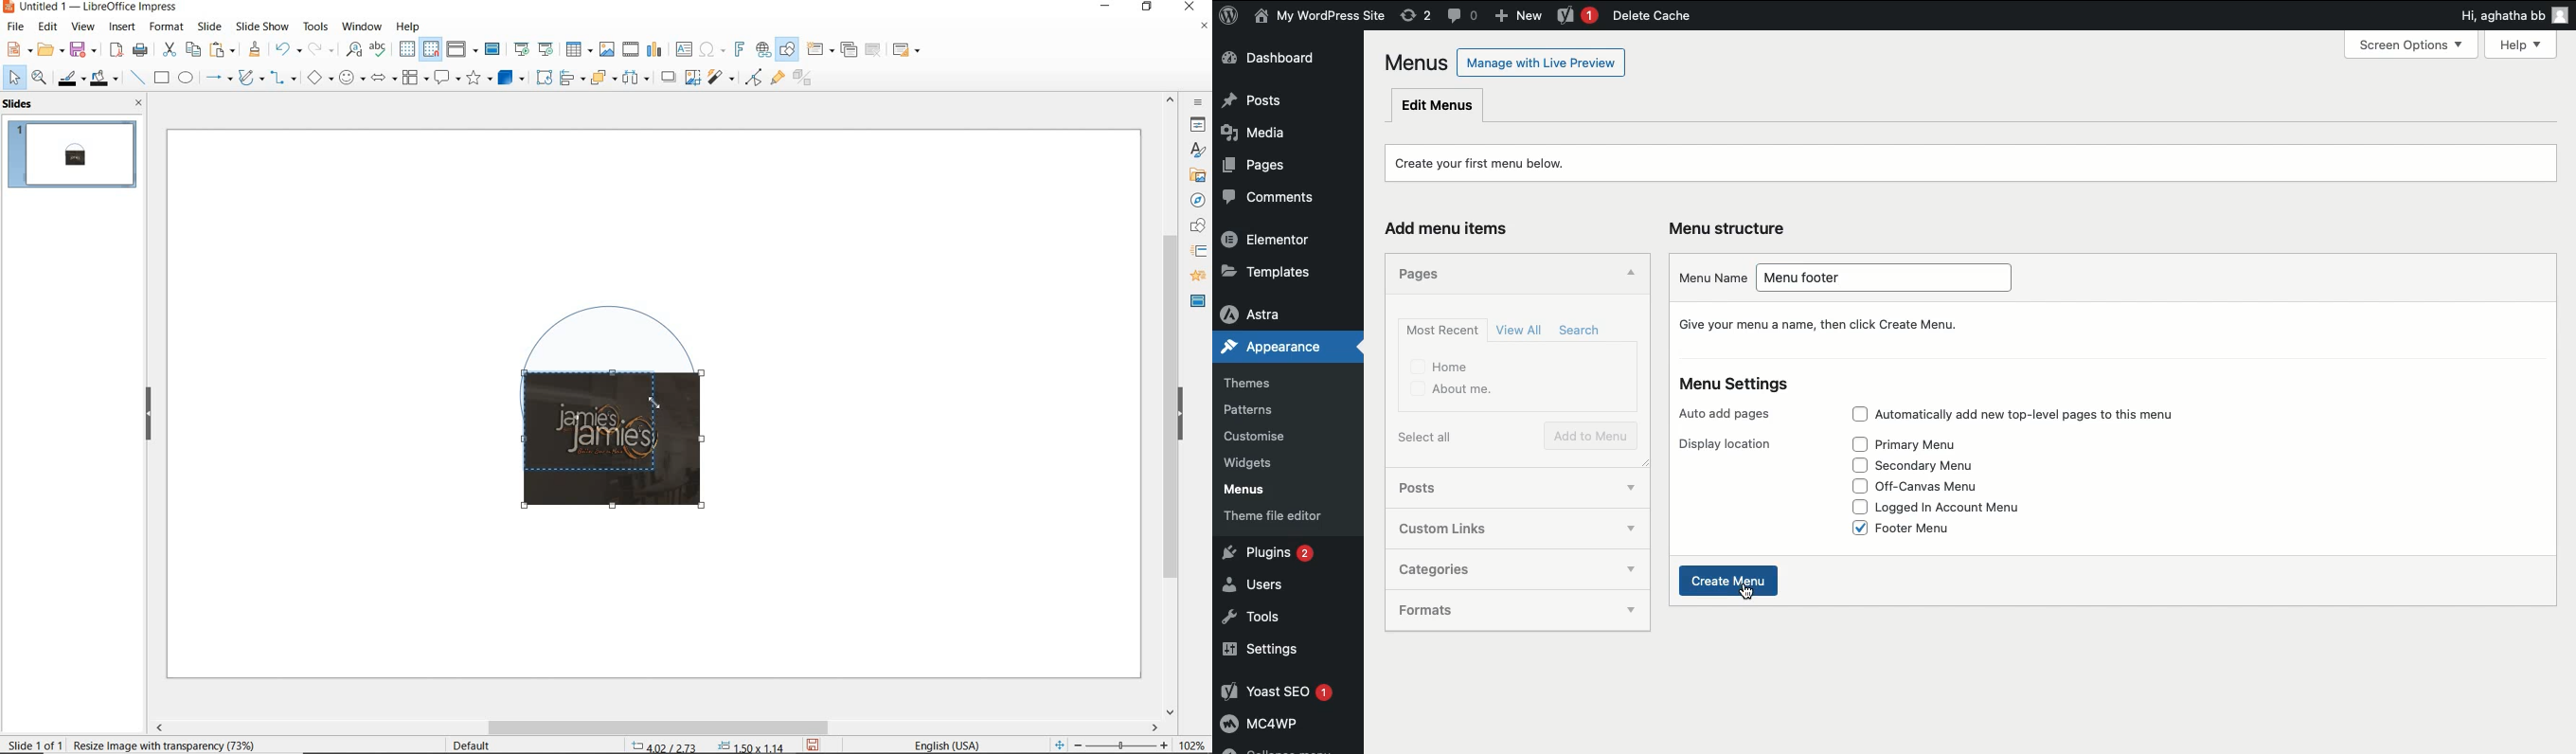 This screenshot has width=2576, height=756. What do you see at coordinates (1181, 415) in the screenshot?
I see `hide` at bounding box center [1181, 415].